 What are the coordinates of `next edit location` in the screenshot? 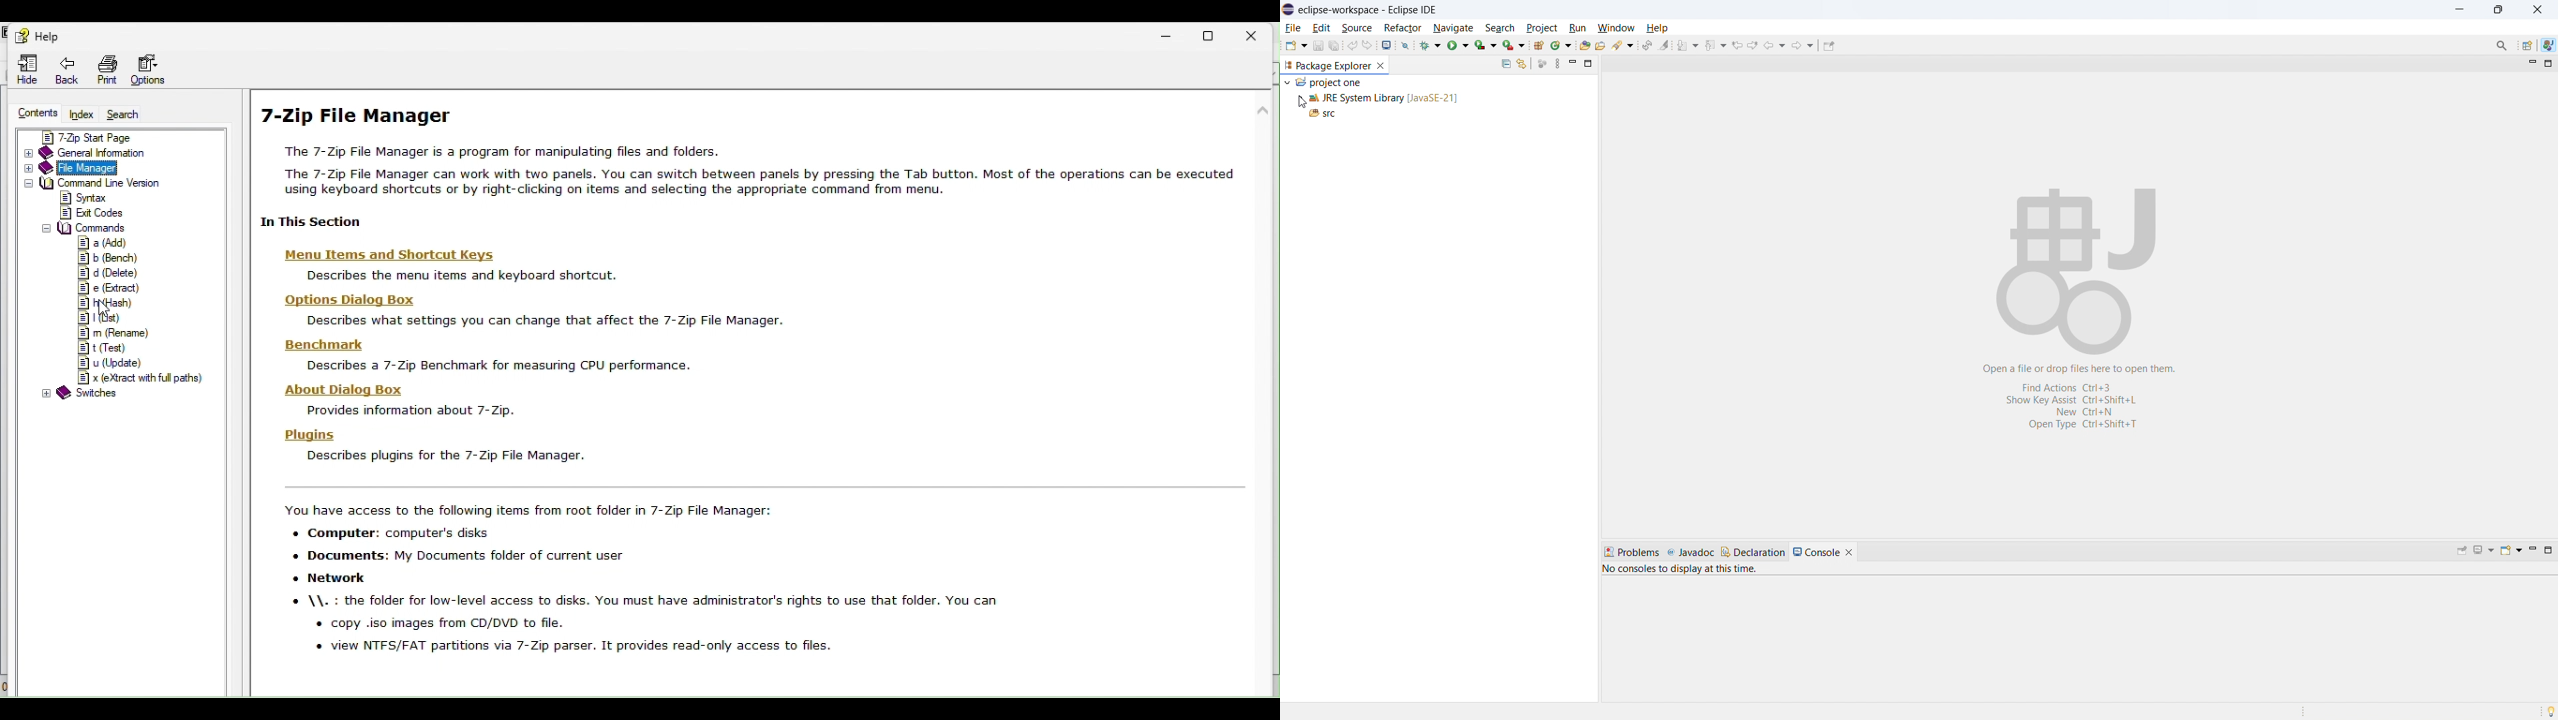 It's located at (1753, 45).